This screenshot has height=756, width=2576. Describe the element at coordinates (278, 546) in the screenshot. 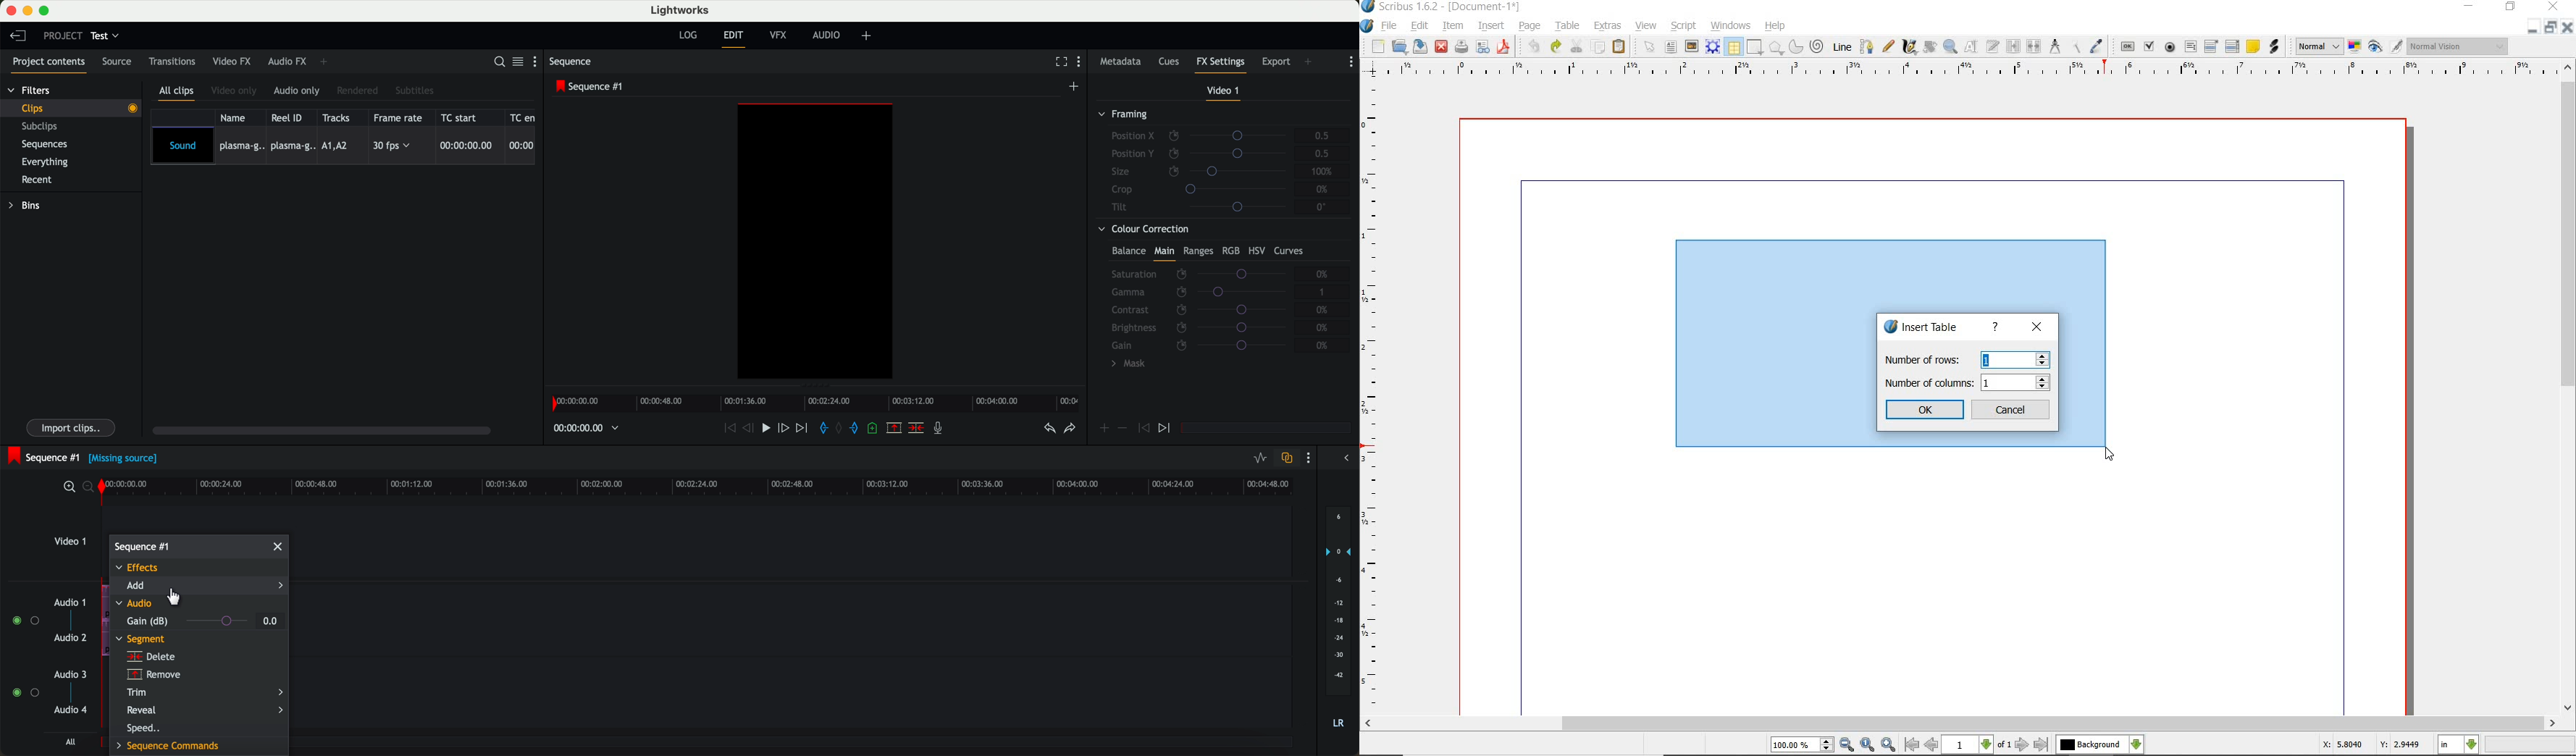

I see `close window` at that location.